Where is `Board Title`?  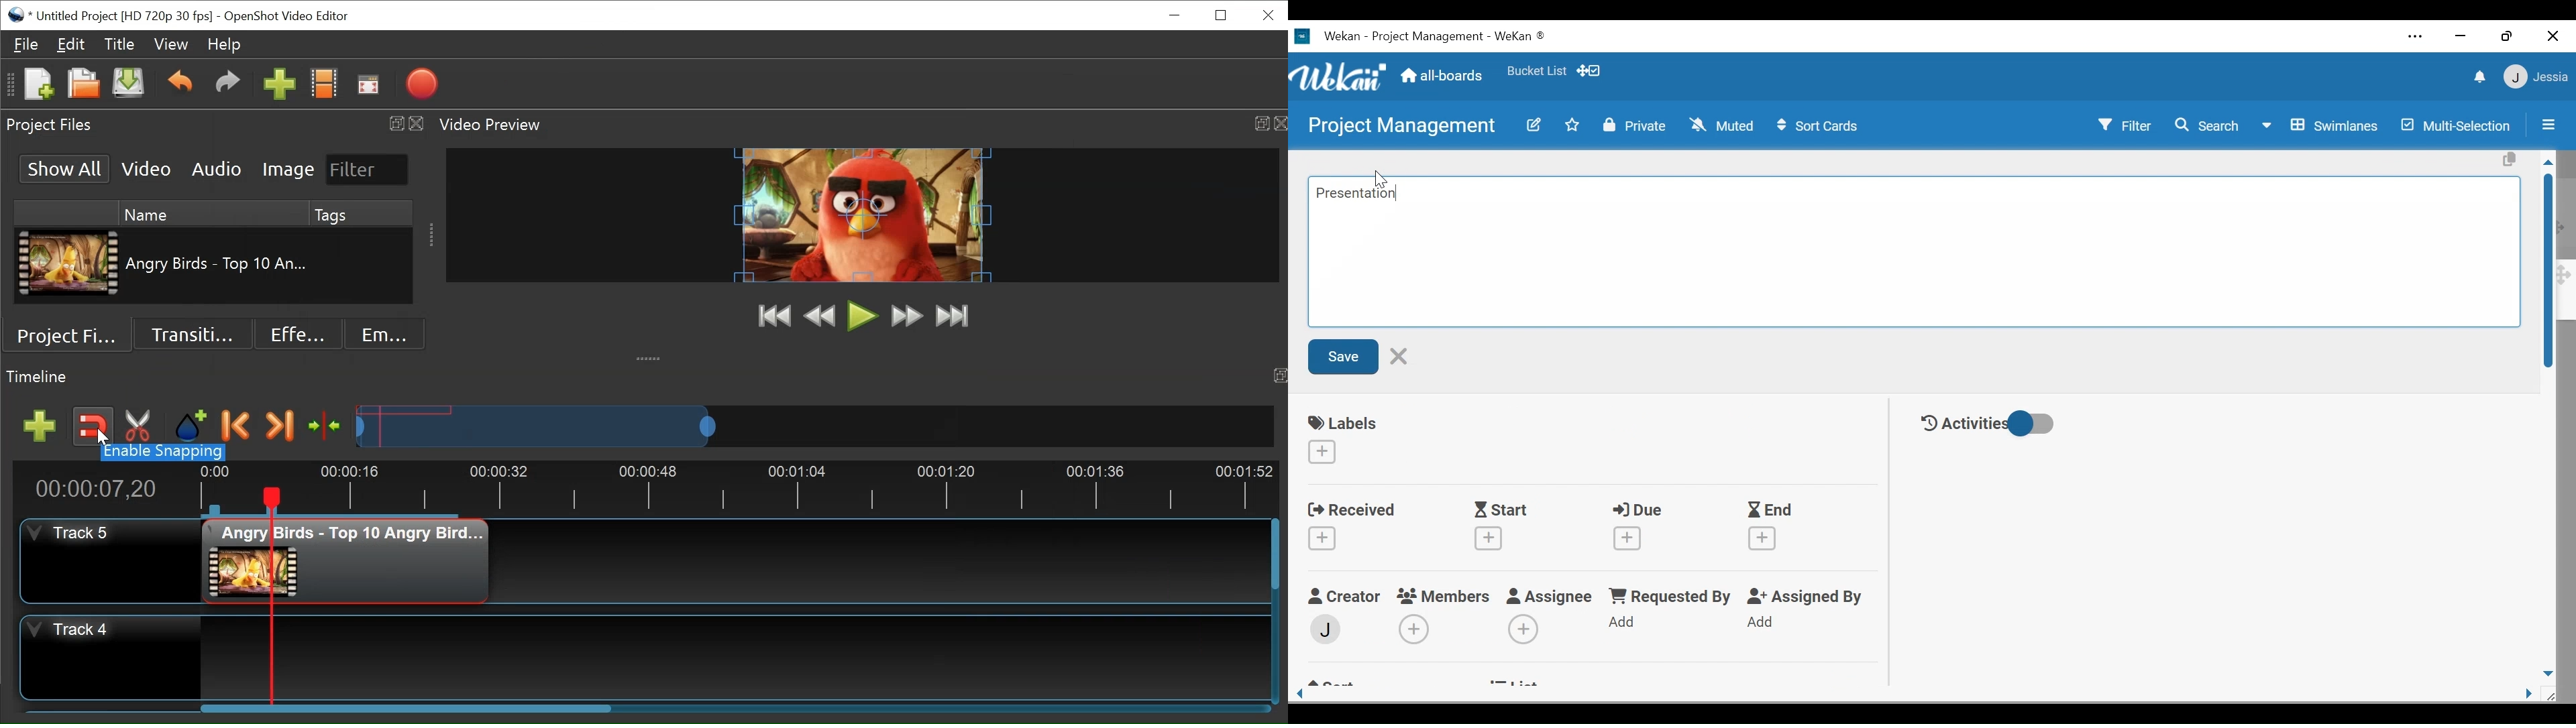 Board Title is located at coordinates (1427, 36).